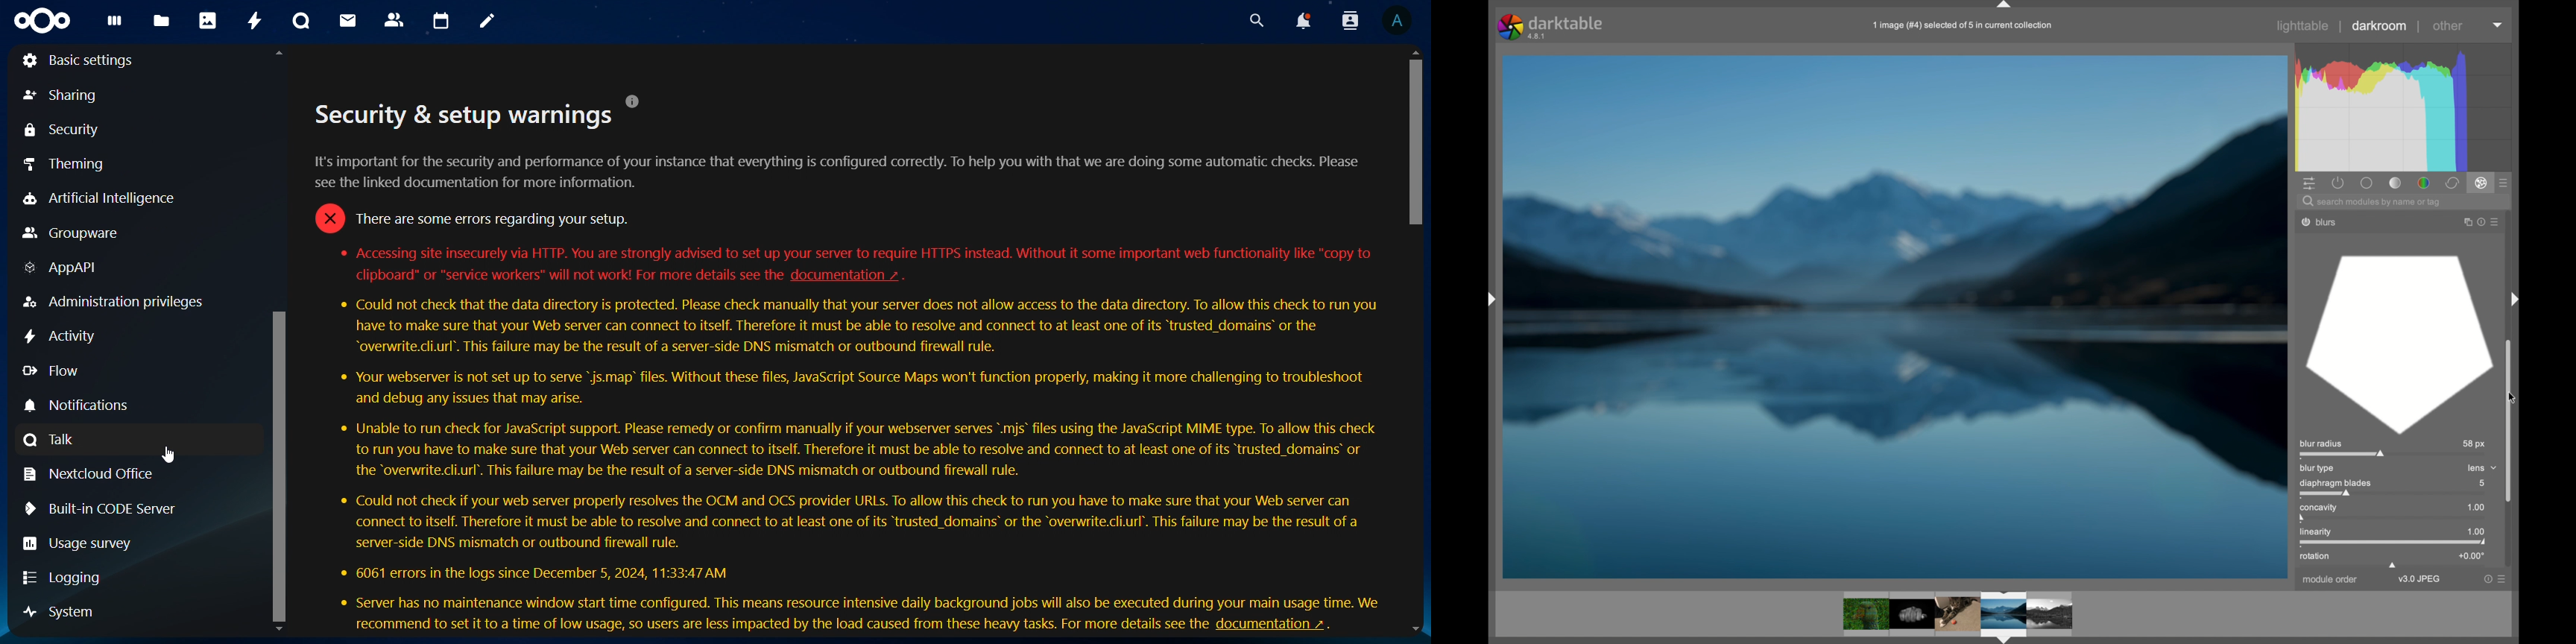  Describe the element at coordinates (2395, 182) in the screenshot. I see `tone` at that location.